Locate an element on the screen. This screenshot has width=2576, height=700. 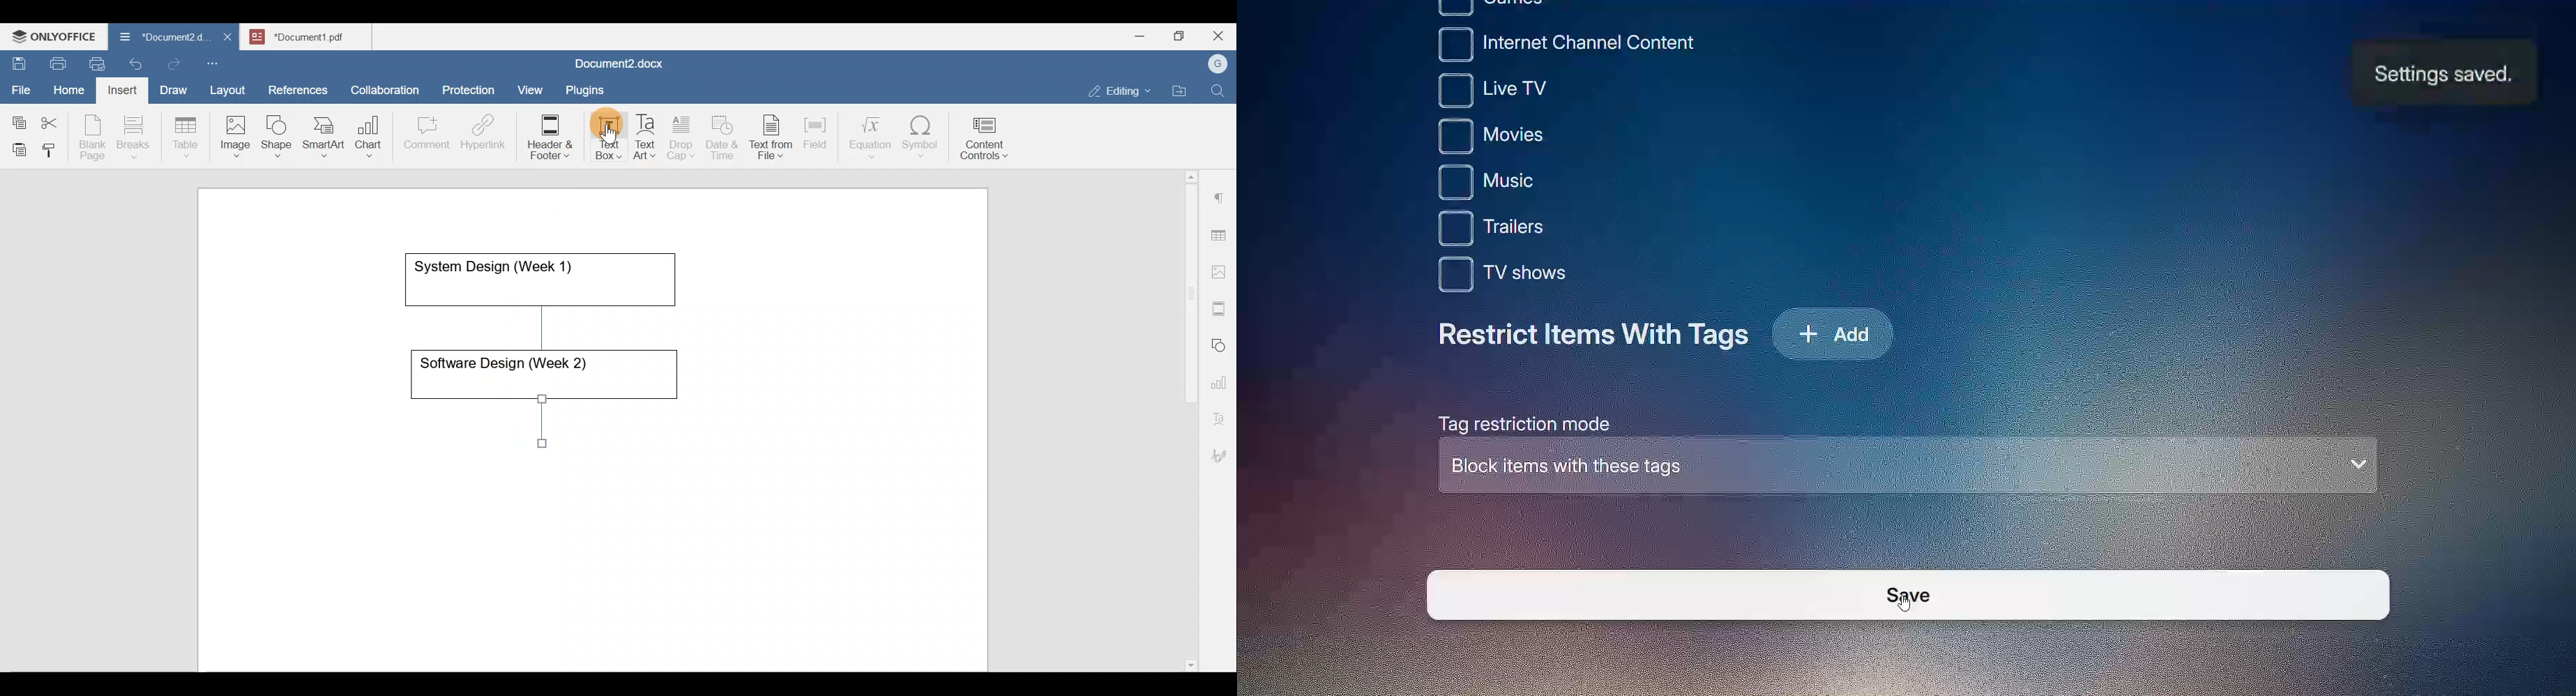
Paste is located at coordinates (16, 146).